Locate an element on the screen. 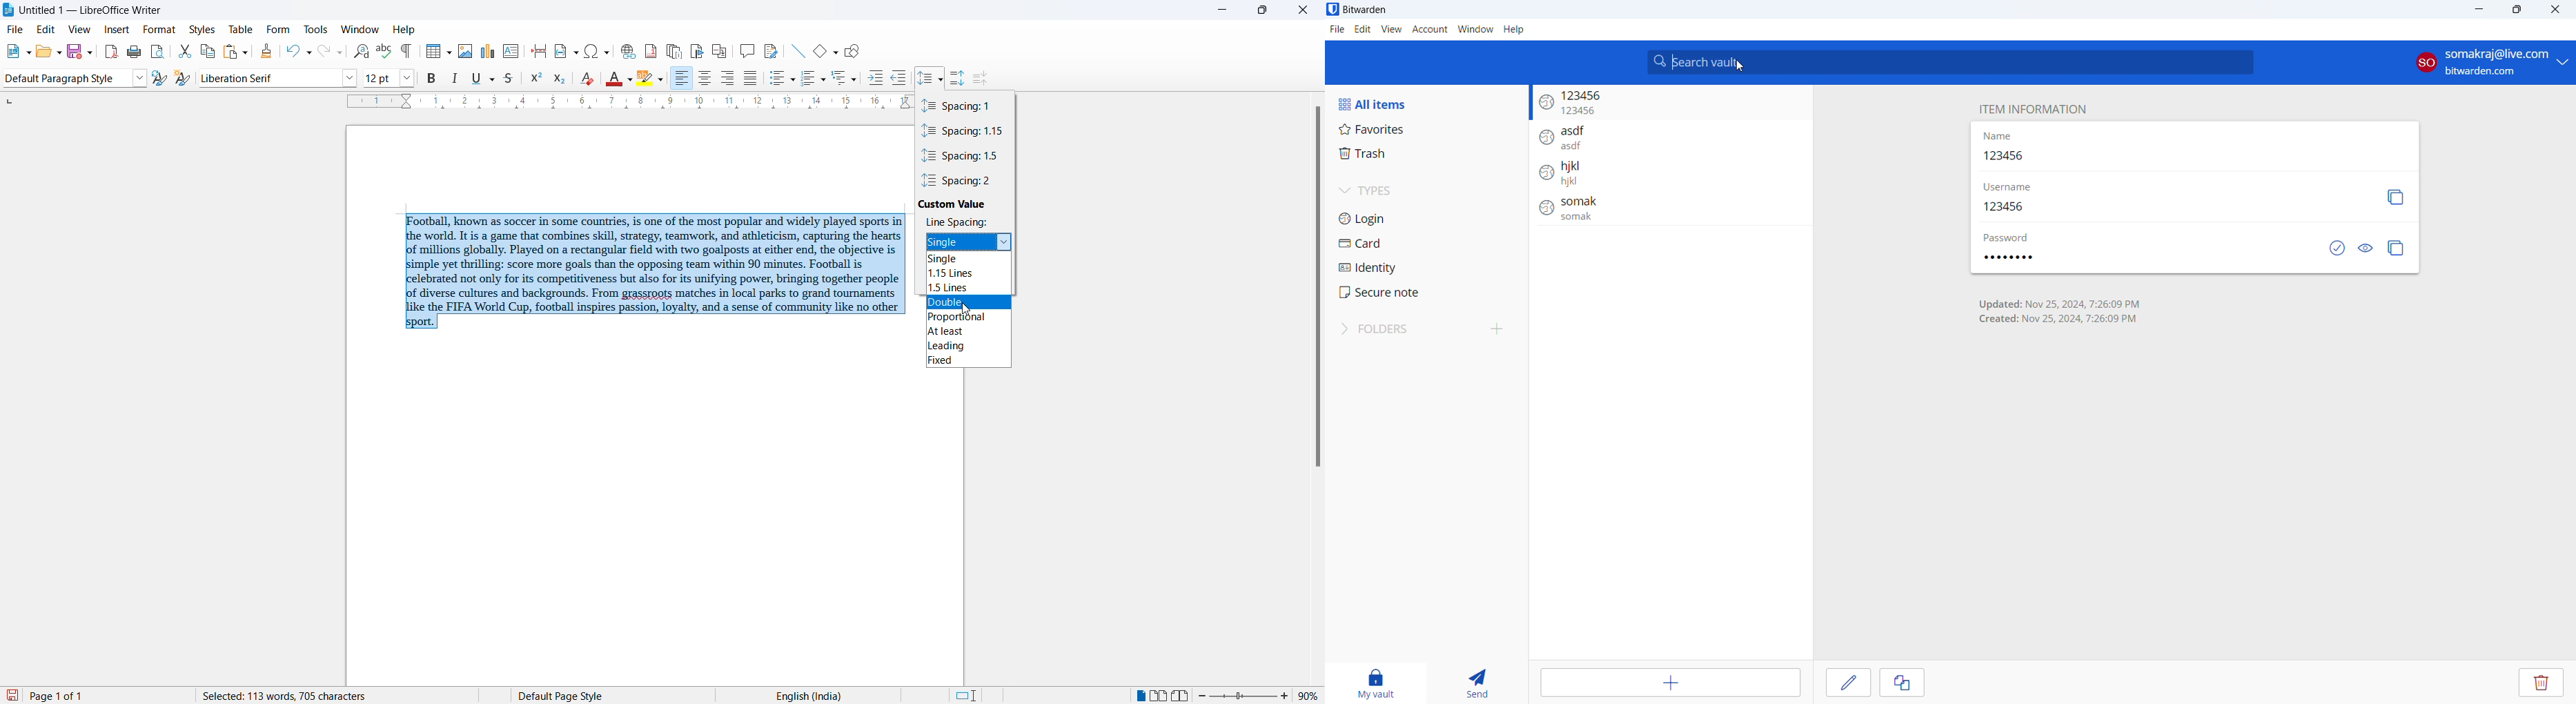 Image resolution: width=2576 pixels, height=728 pixels. standard selection is located at coordinates (970, 695).